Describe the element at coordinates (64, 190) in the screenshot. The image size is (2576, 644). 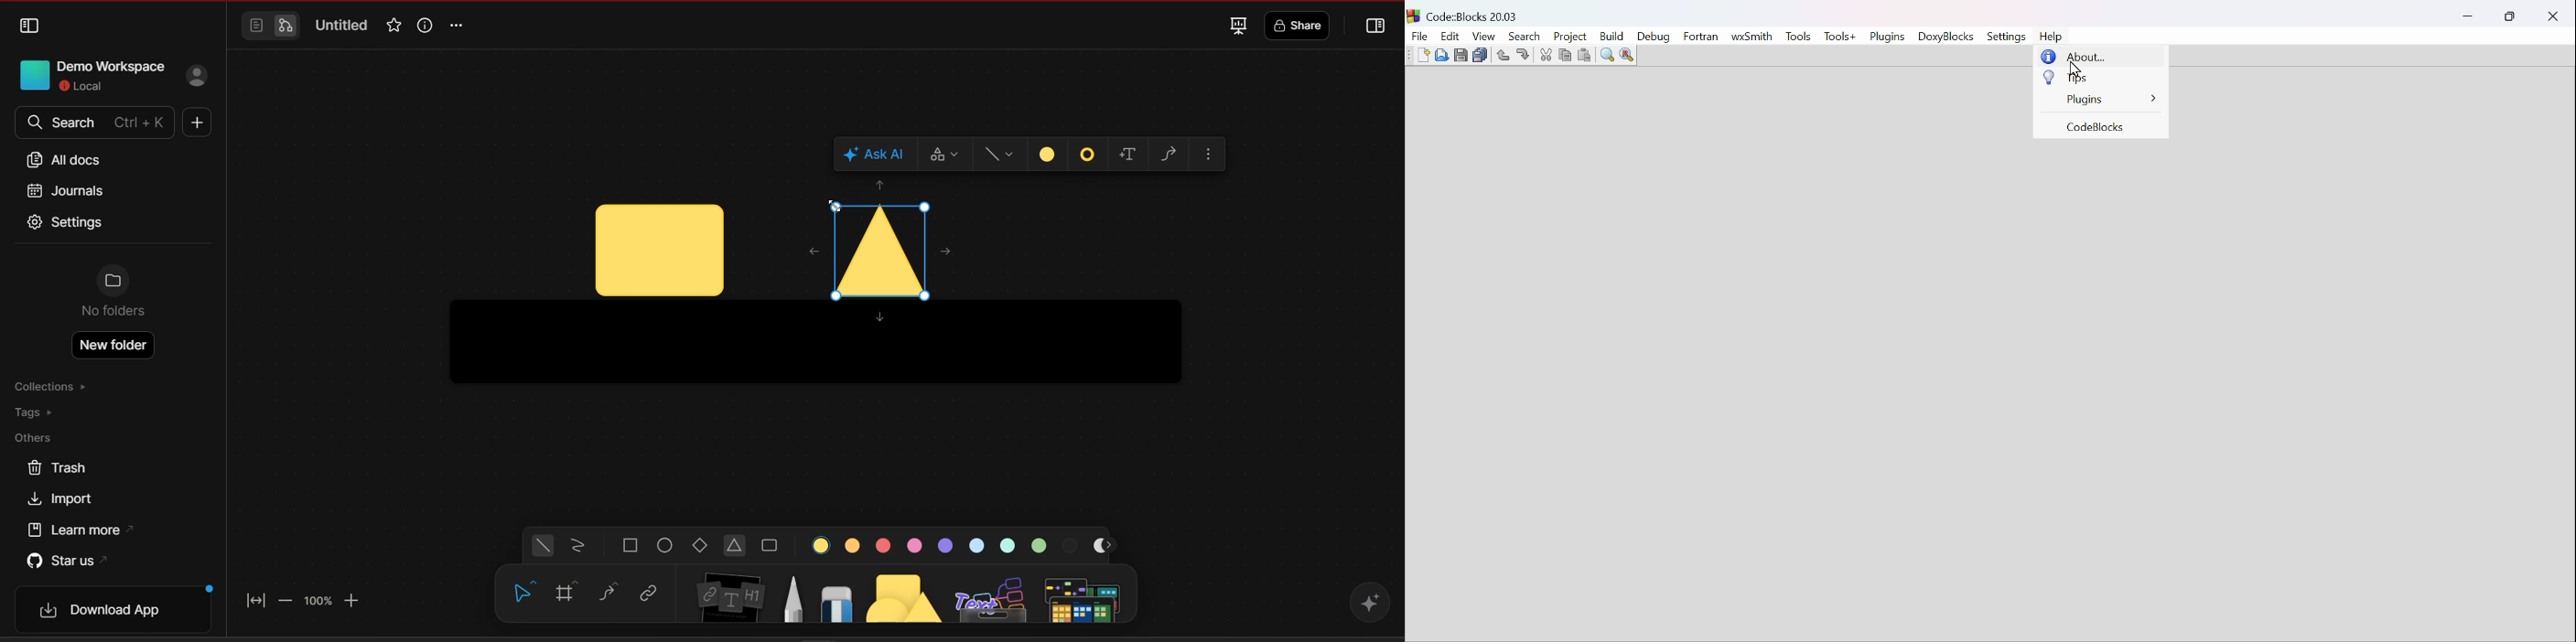
I see `journals` at that location.